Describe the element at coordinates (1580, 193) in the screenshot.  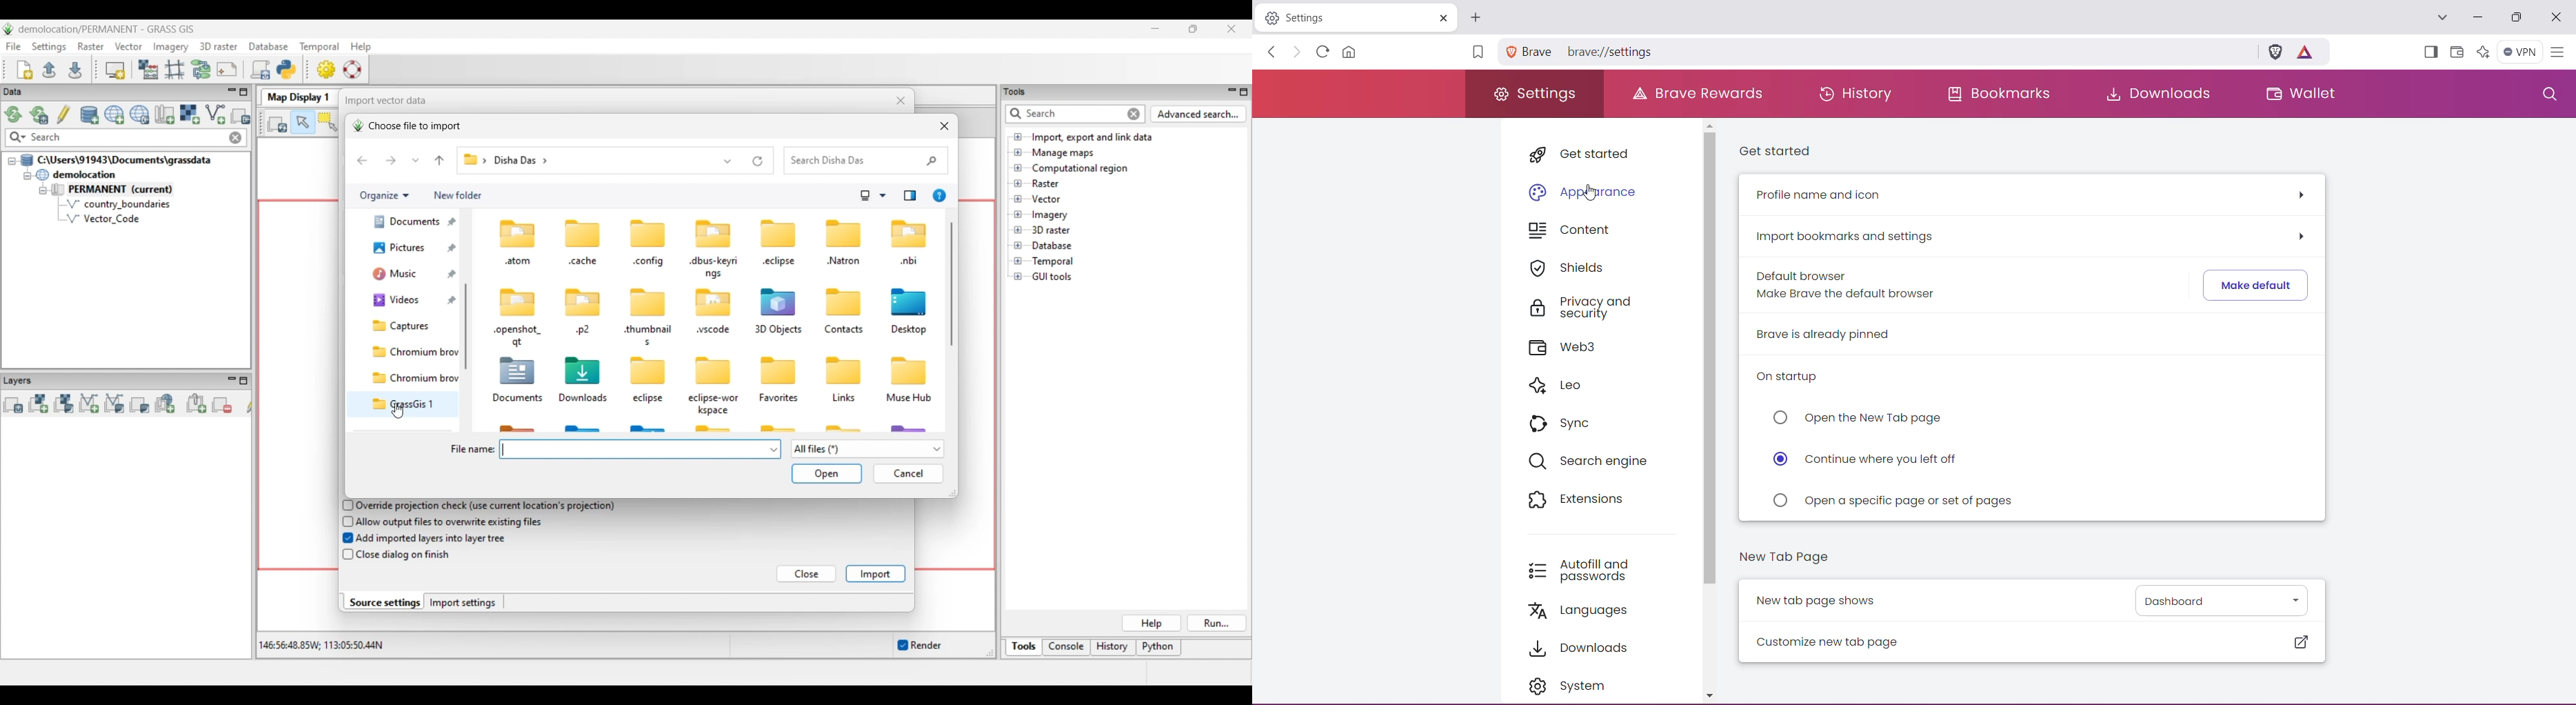
I see `Appearance` at that location.